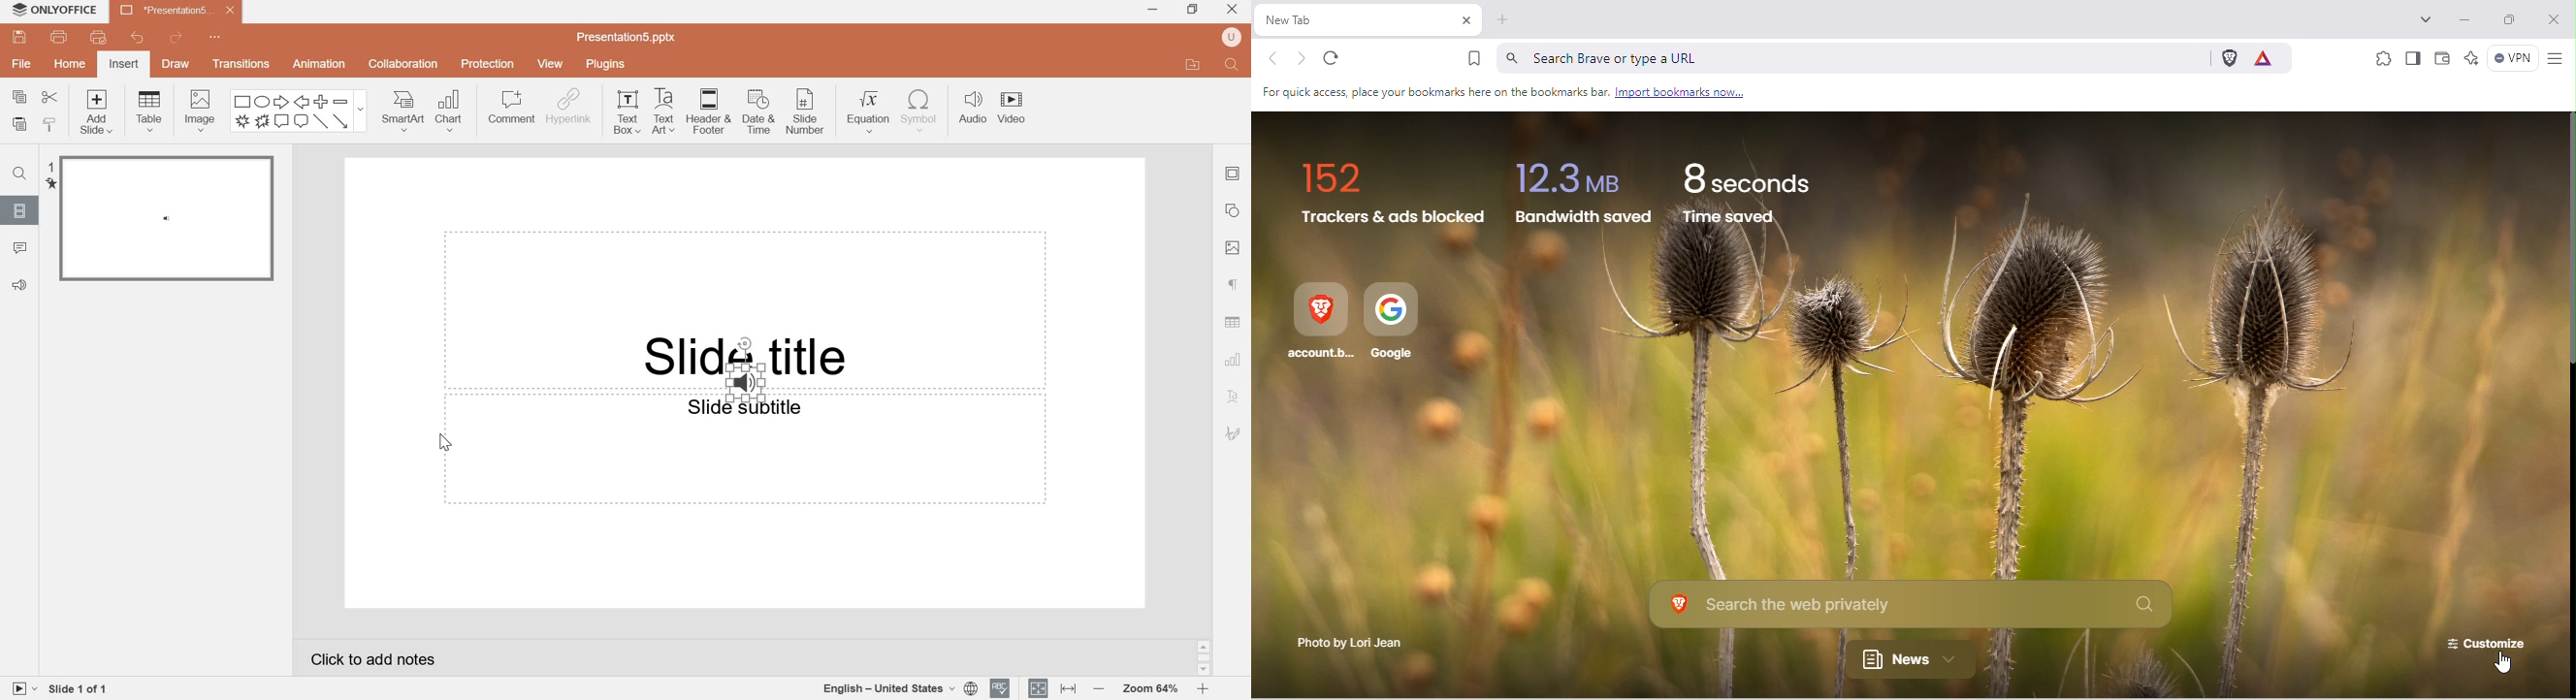 This screenshot has width=2576, height=700. What do you see at coordinates (760, 113) in the screenshot?
I see `Date & Time` at bounding box center [760, 113].